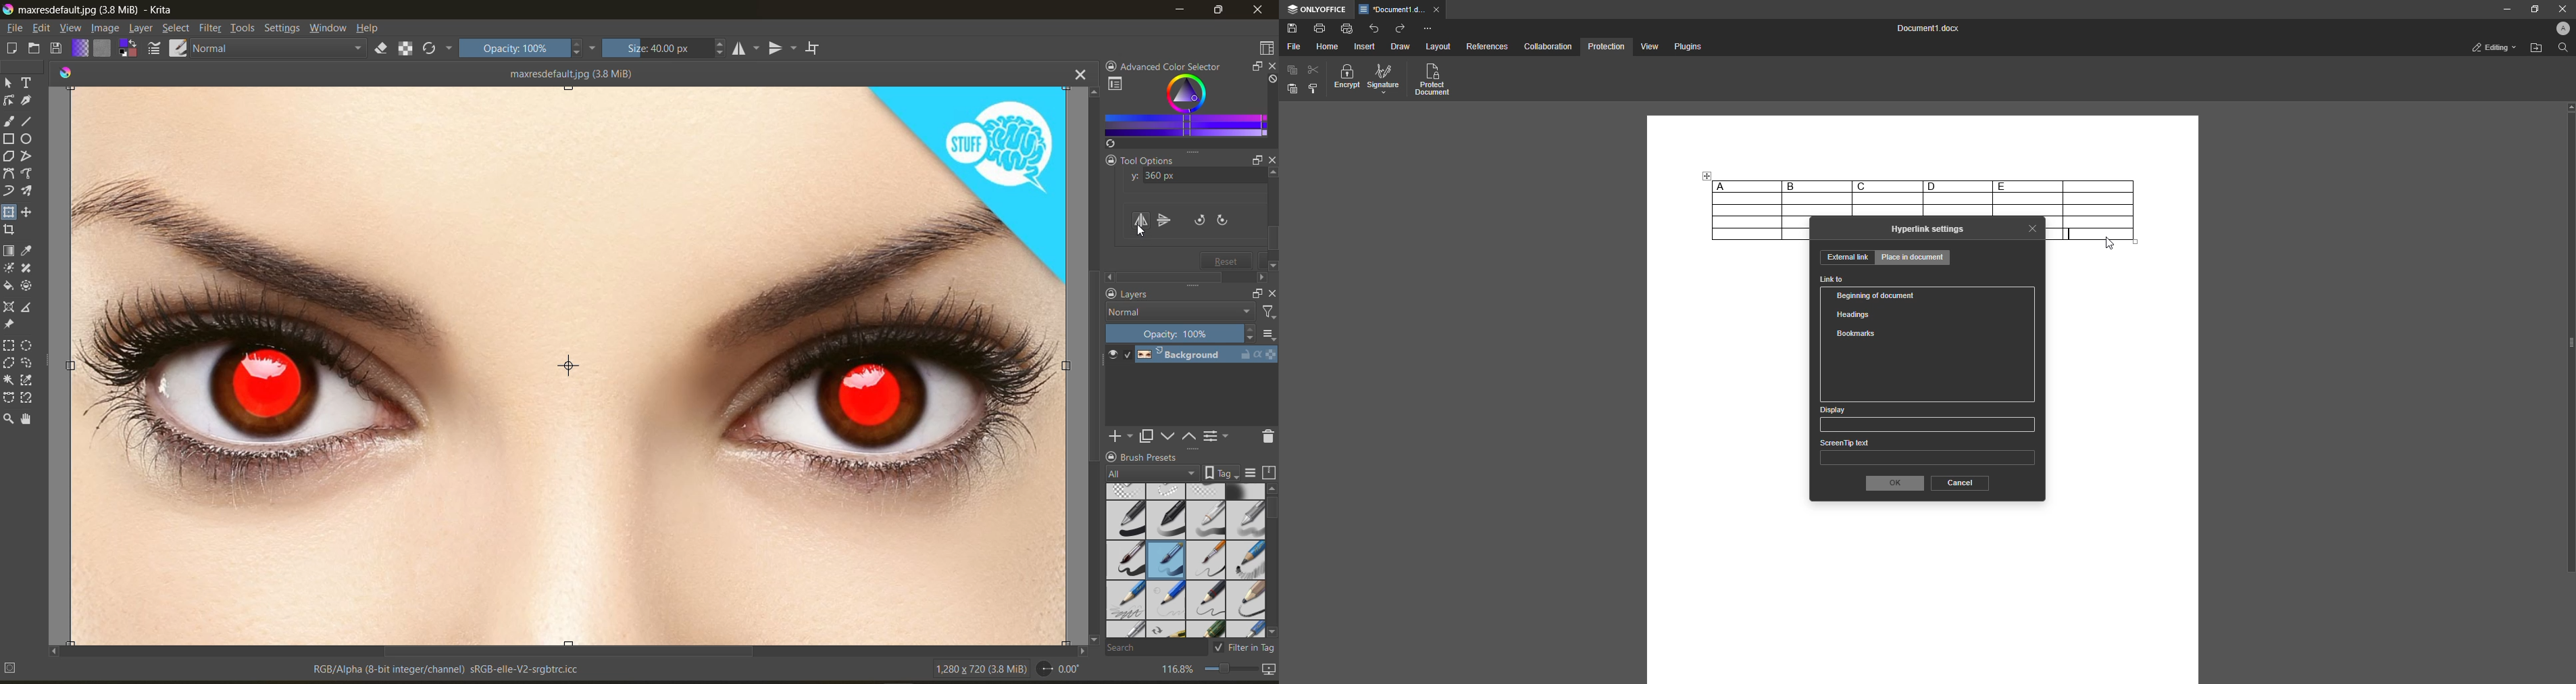 The height and width of the screenshot is (700, 2576). Describe the element at coordinates (11, 50) in the screenshot. I see `create` at that location.